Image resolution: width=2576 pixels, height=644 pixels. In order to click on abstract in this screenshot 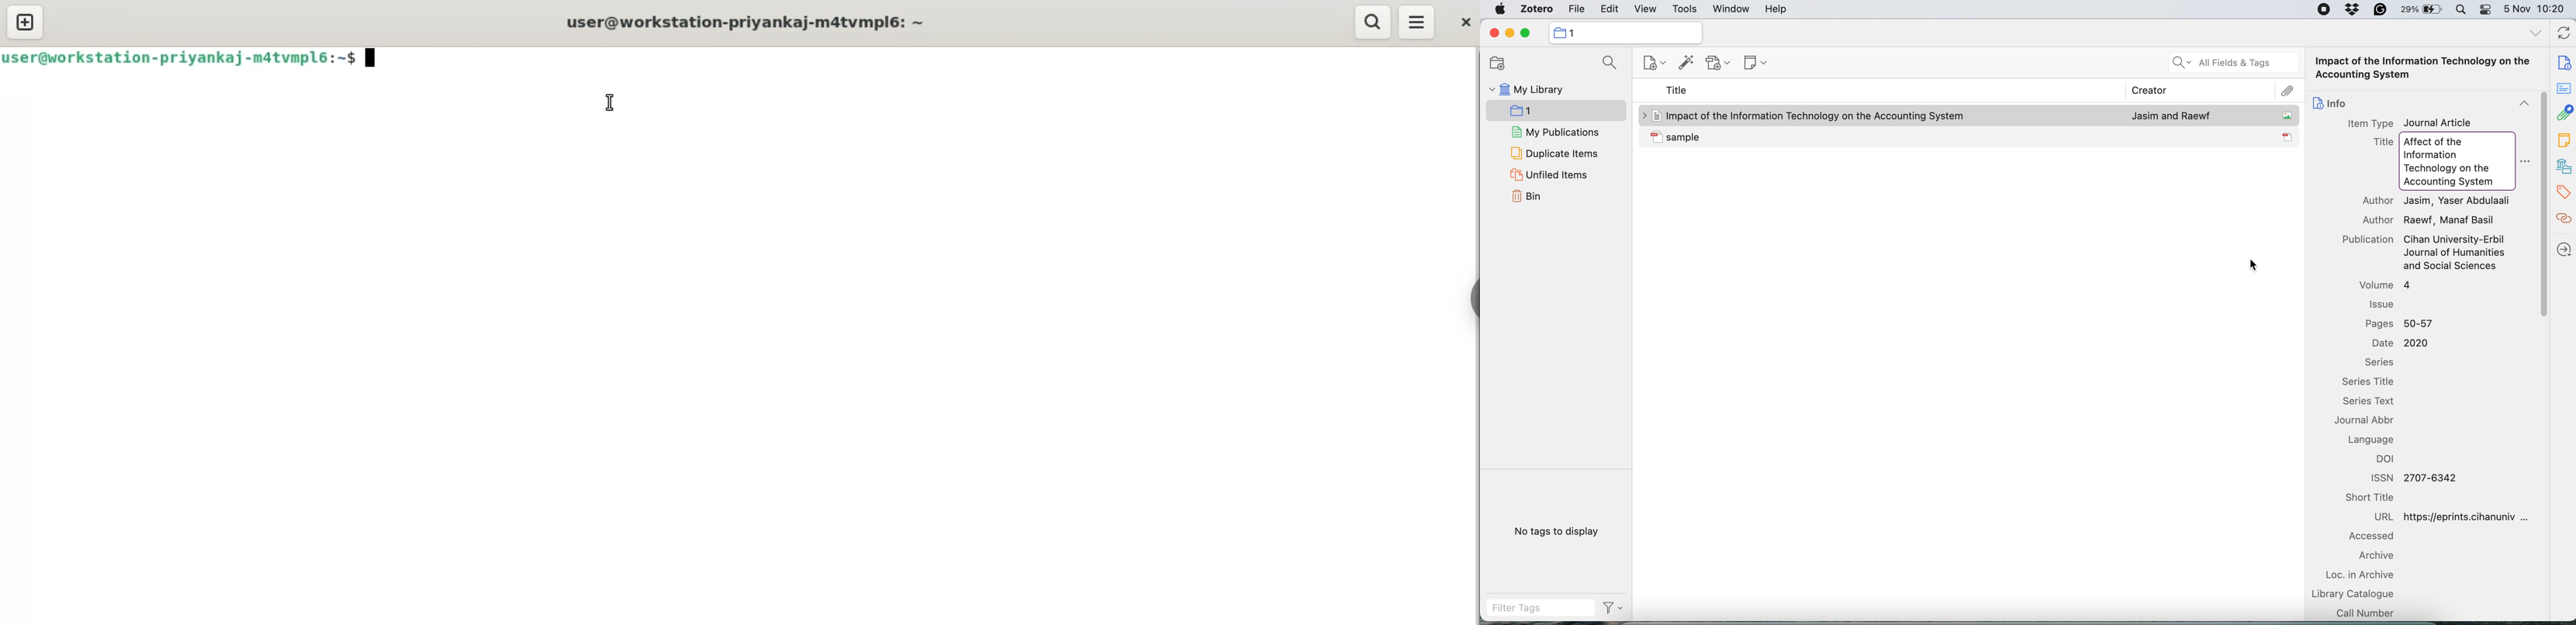, I will do `click(2563, 89)`.